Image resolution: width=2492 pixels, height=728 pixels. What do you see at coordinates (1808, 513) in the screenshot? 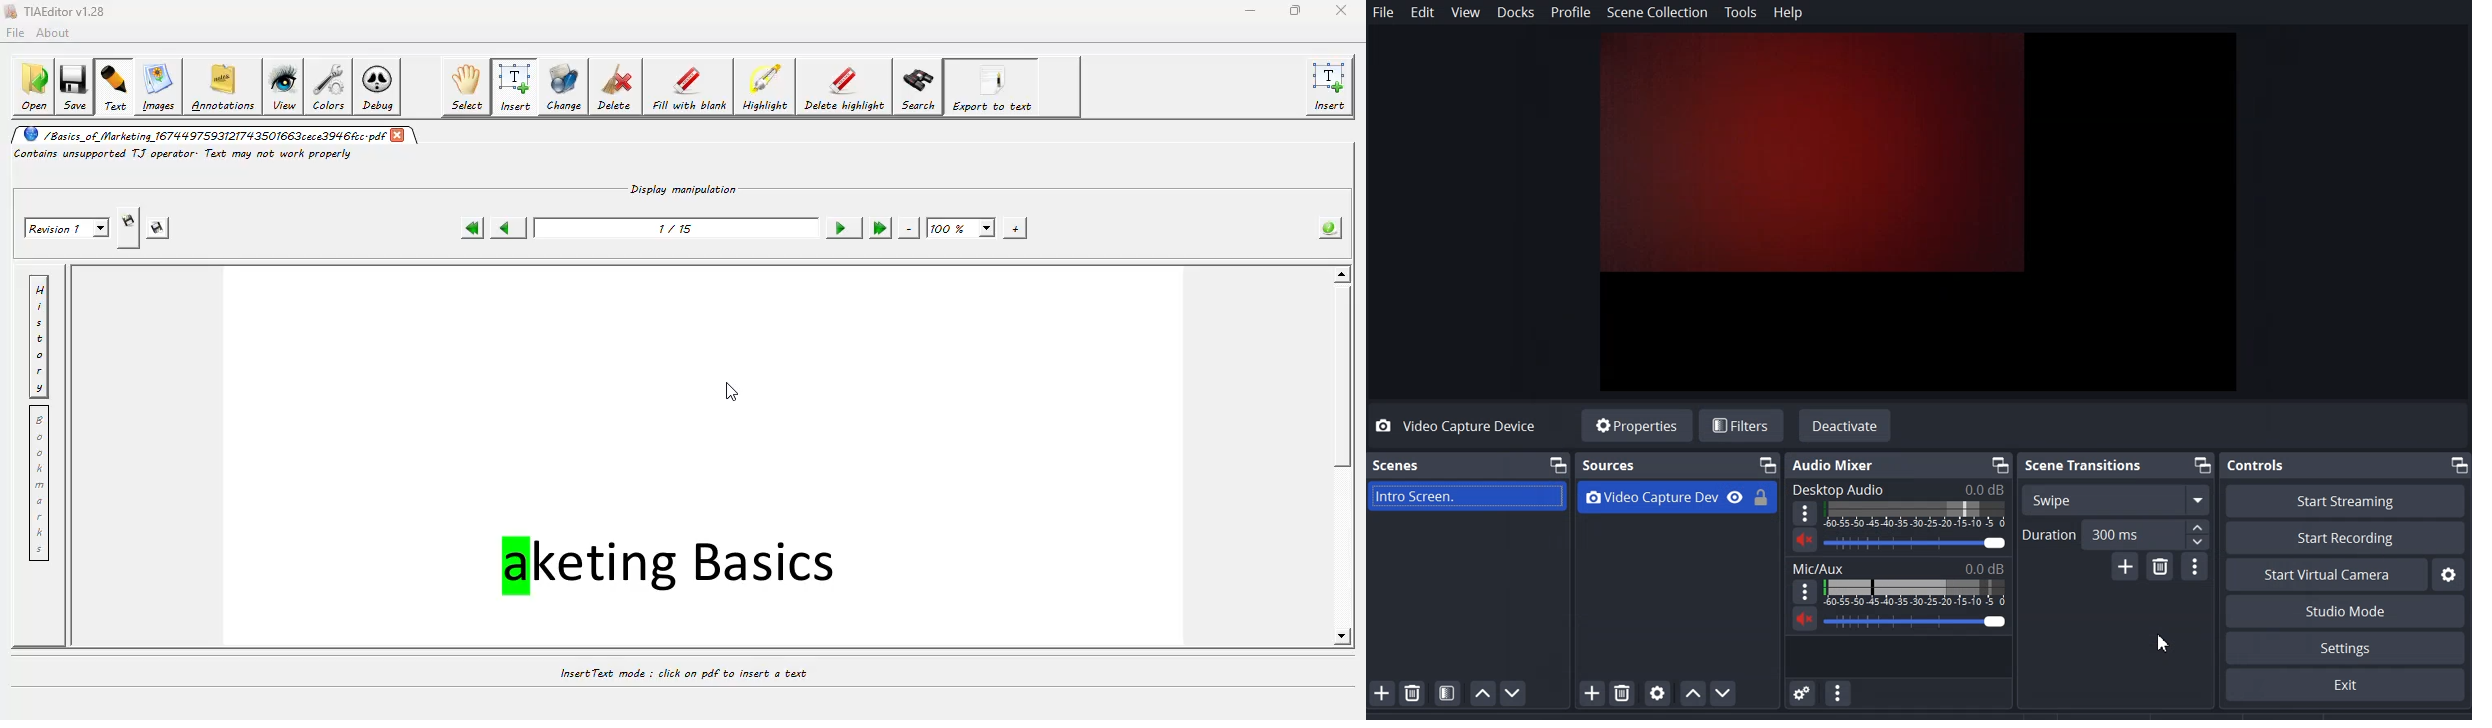
I see `More` at bounding box center [1808, 513].